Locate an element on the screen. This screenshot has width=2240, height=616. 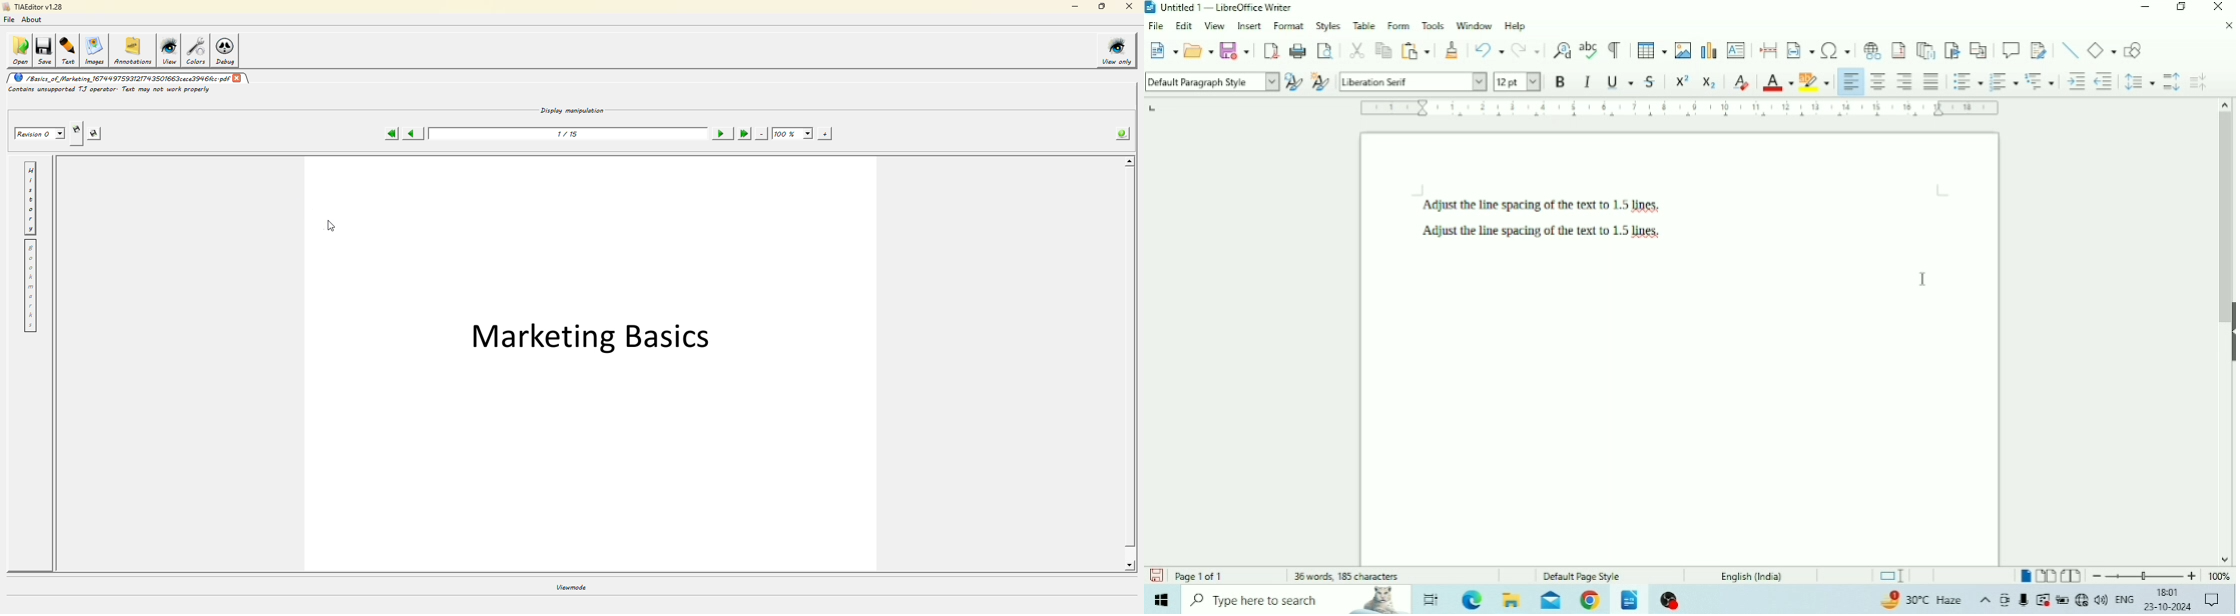
Book view is located at coordinates (2070, 575).